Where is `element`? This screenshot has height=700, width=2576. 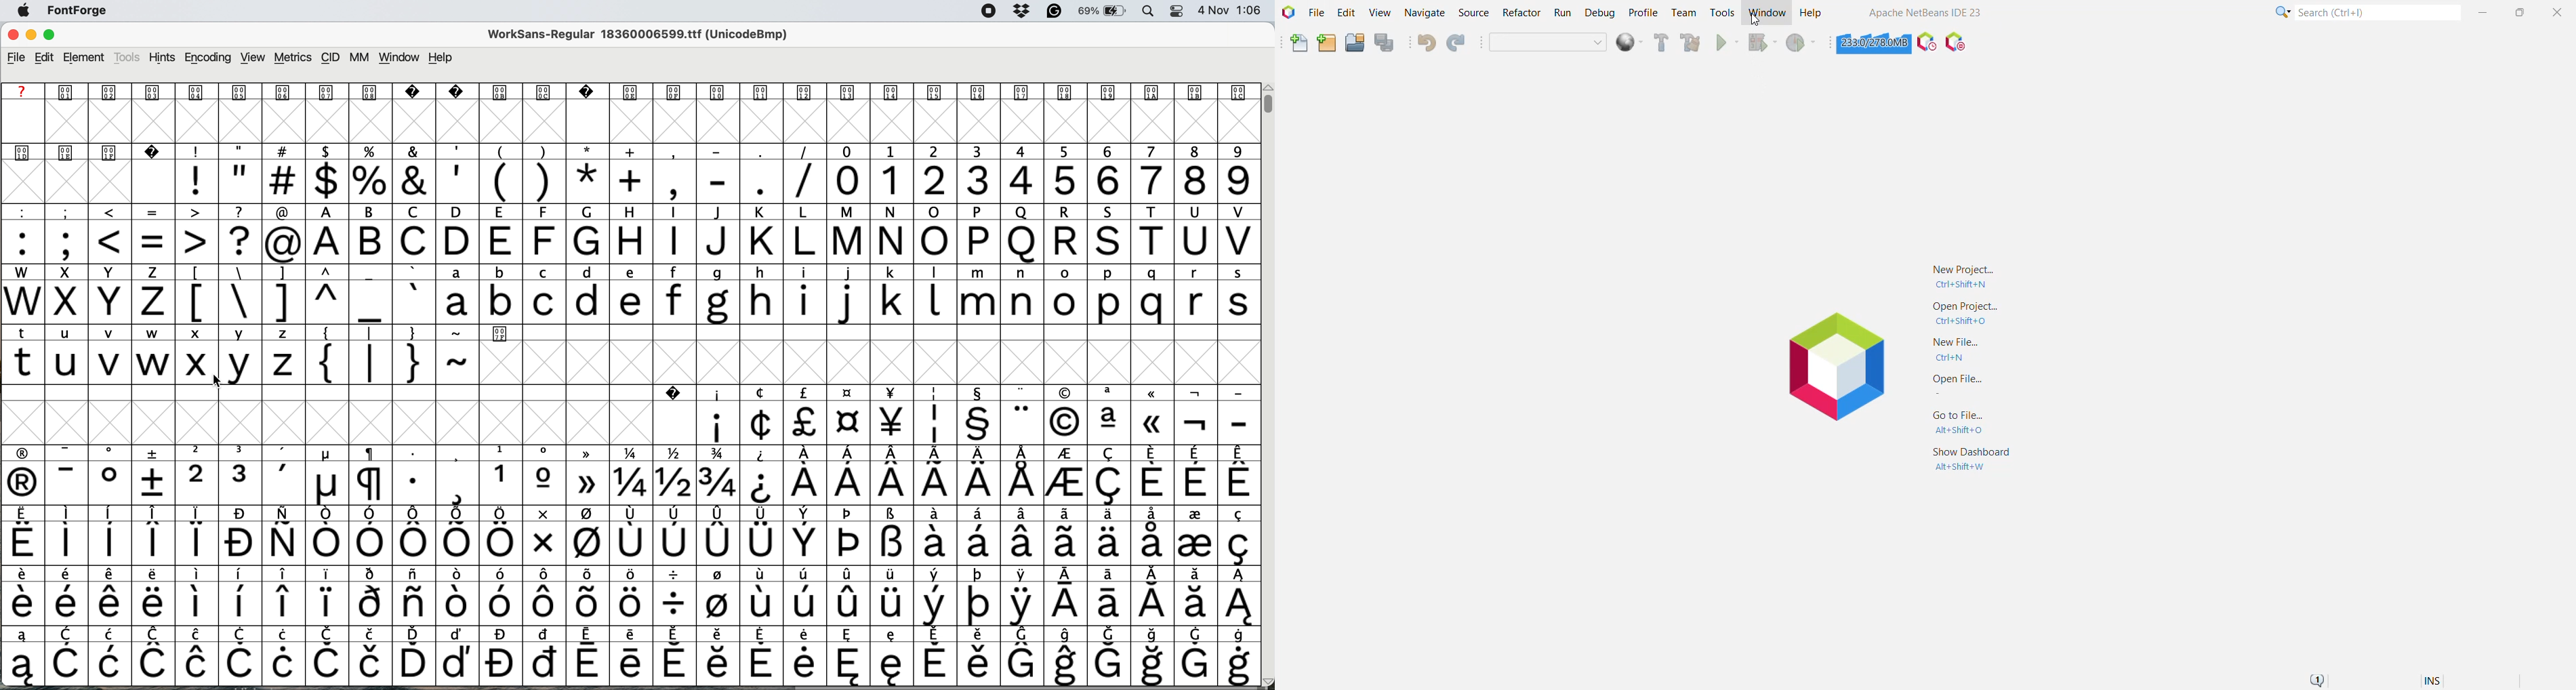 element is located at coordinates (86, 59).